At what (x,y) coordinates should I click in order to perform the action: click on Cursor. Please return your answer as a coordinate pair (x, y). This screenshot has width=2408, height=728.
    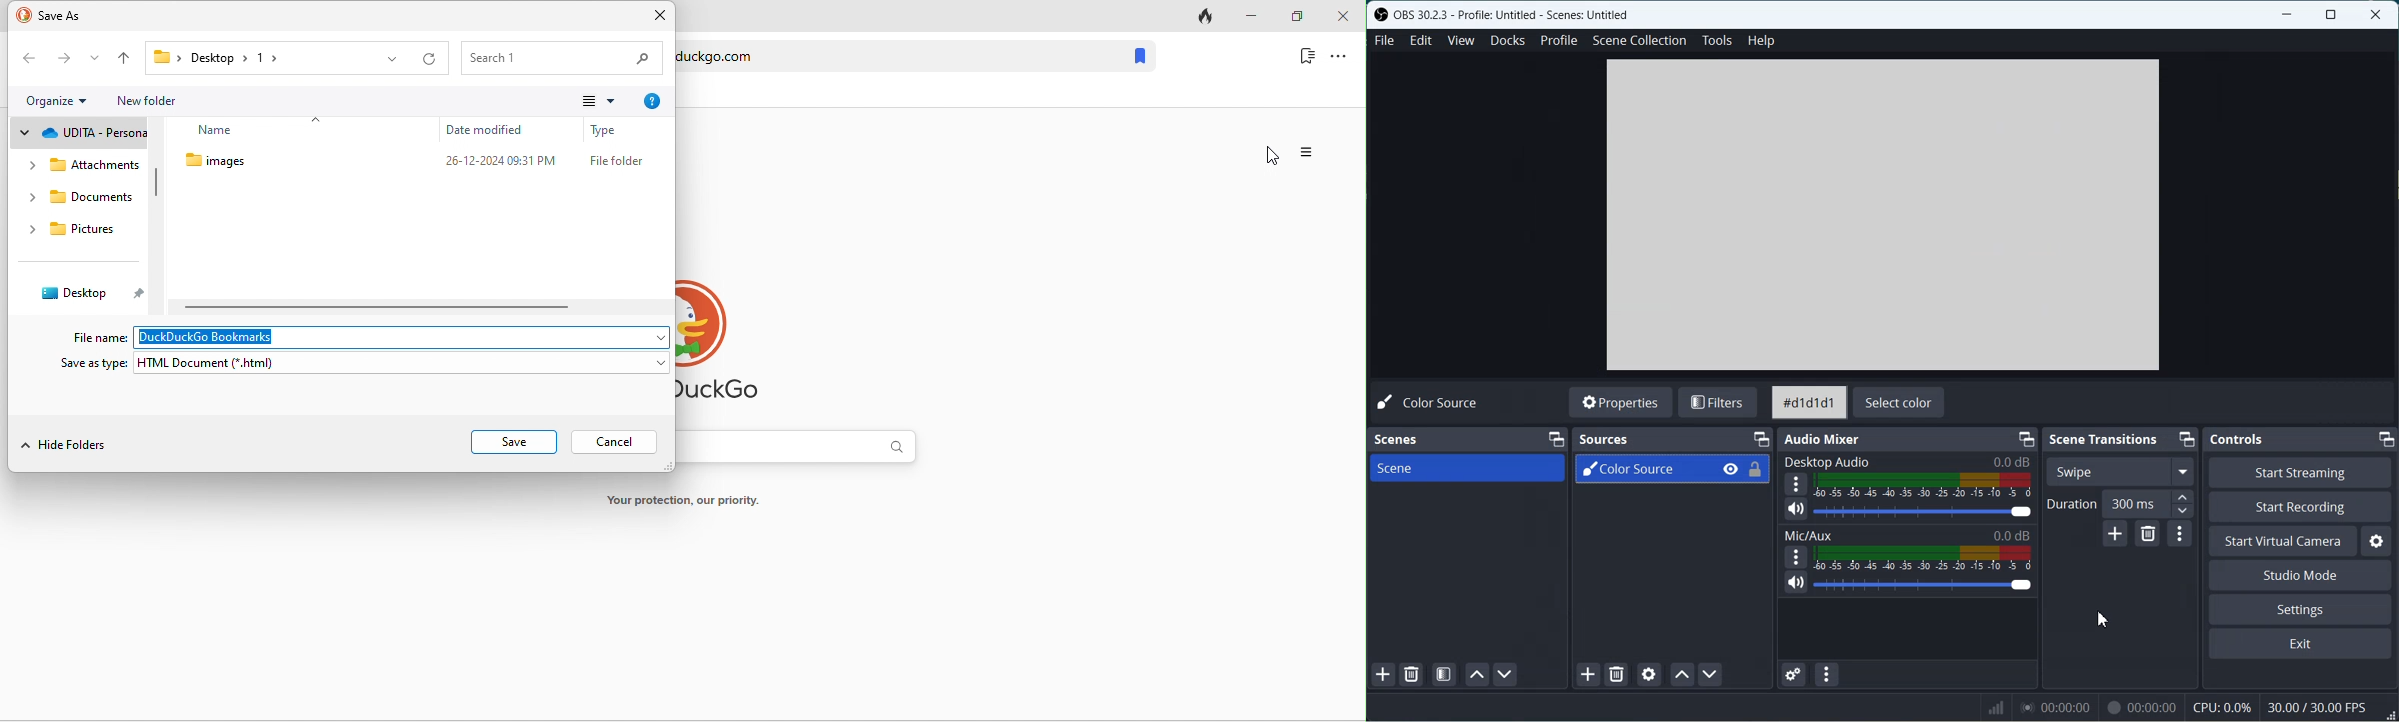
    Looking at the image, I should click on (2102, 617).